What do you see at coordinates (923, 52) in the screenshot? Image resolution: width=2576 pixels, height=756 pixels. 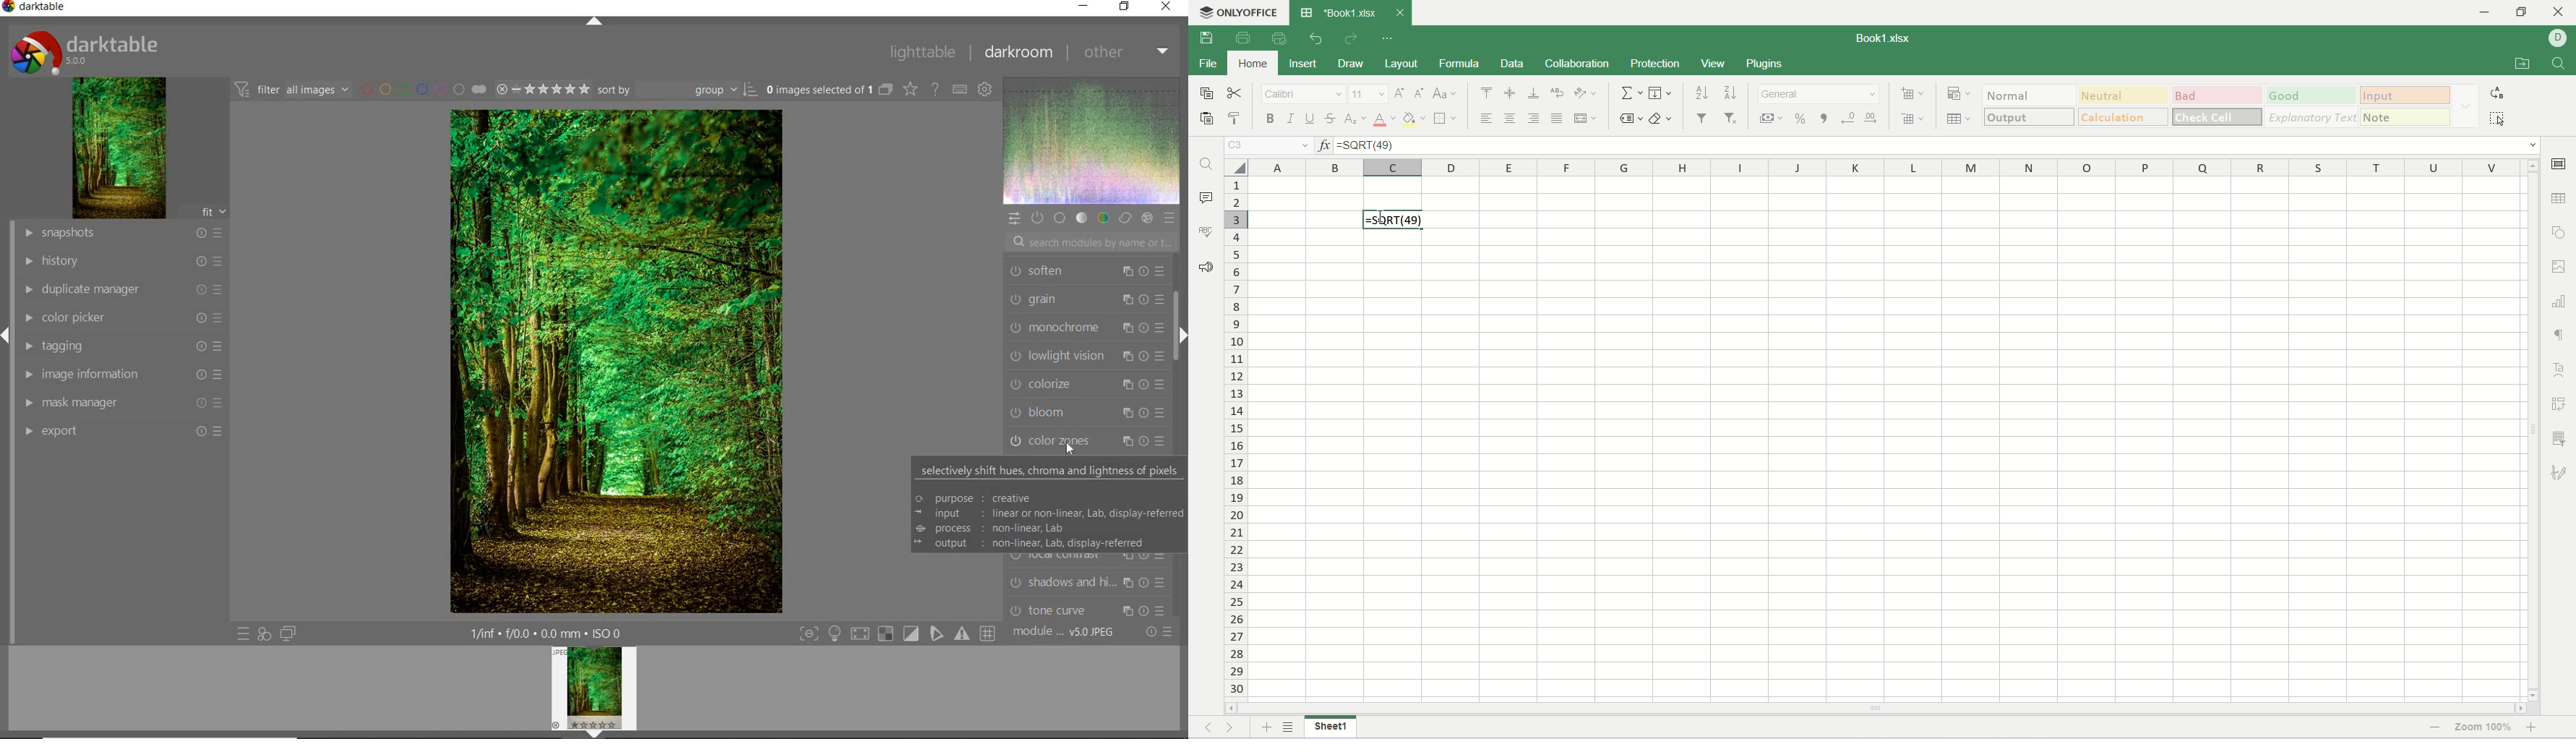 I see `LIGHTTABLE` at bounding box center [923, 52].